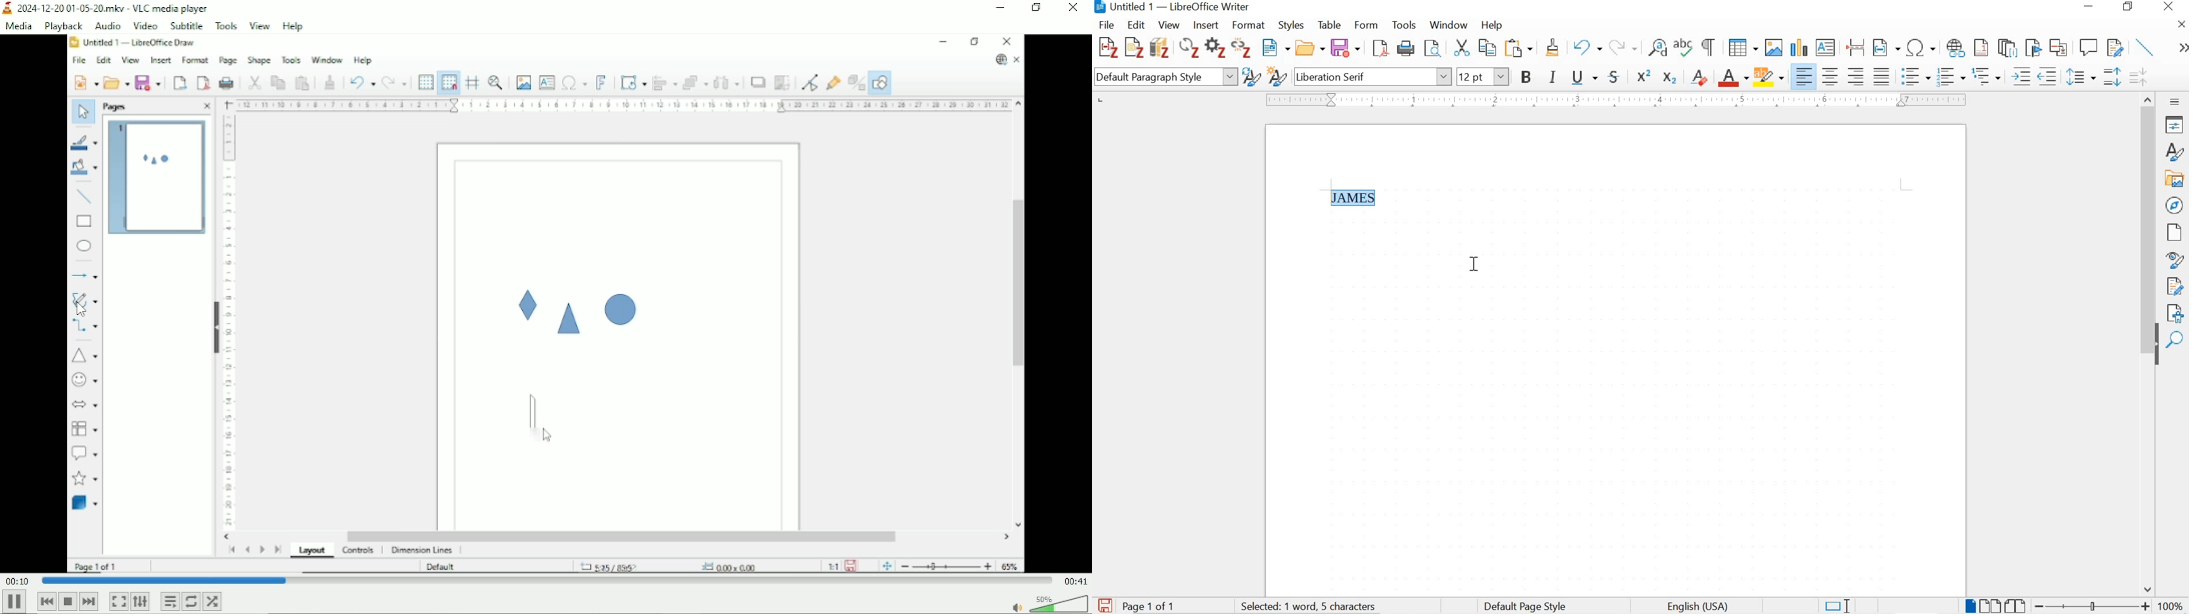  Describe the element at coordinates (1150, 605) in the screenshot. I see `page 1 of 1` at that location.